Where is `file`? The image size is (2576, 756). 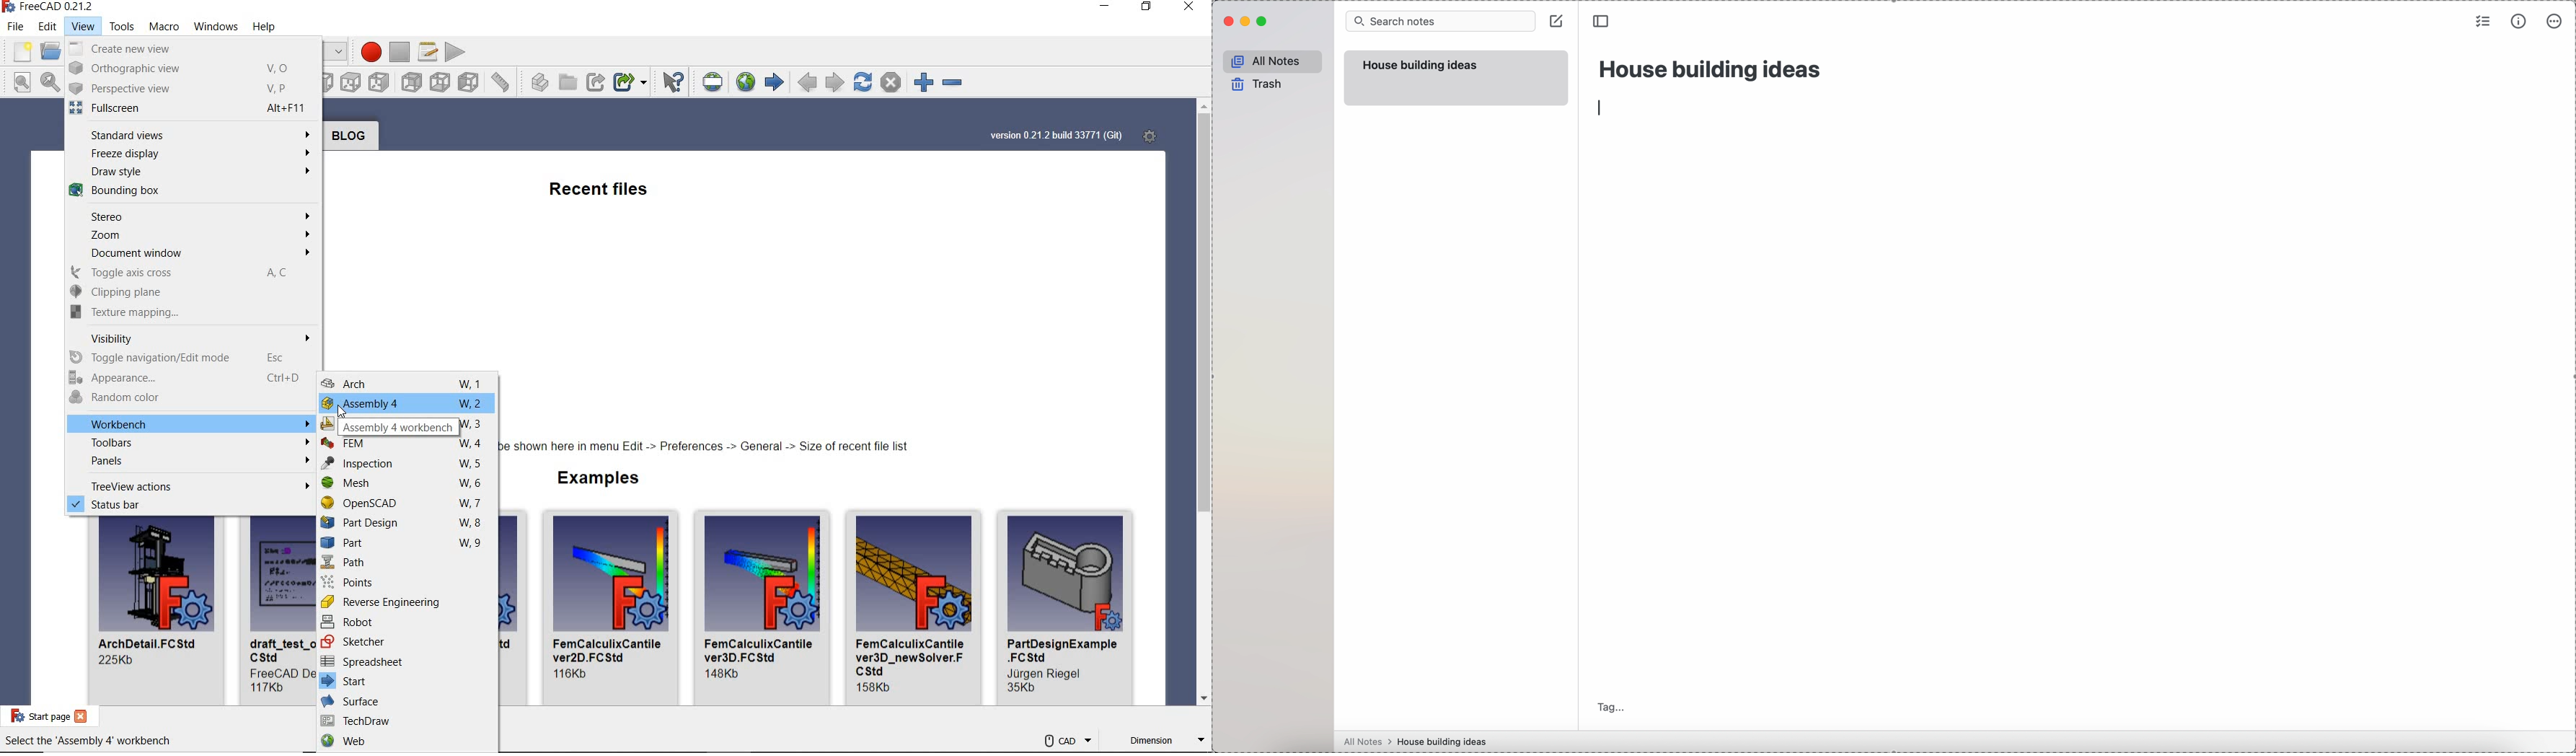 file is located at coordinates (18, 29).